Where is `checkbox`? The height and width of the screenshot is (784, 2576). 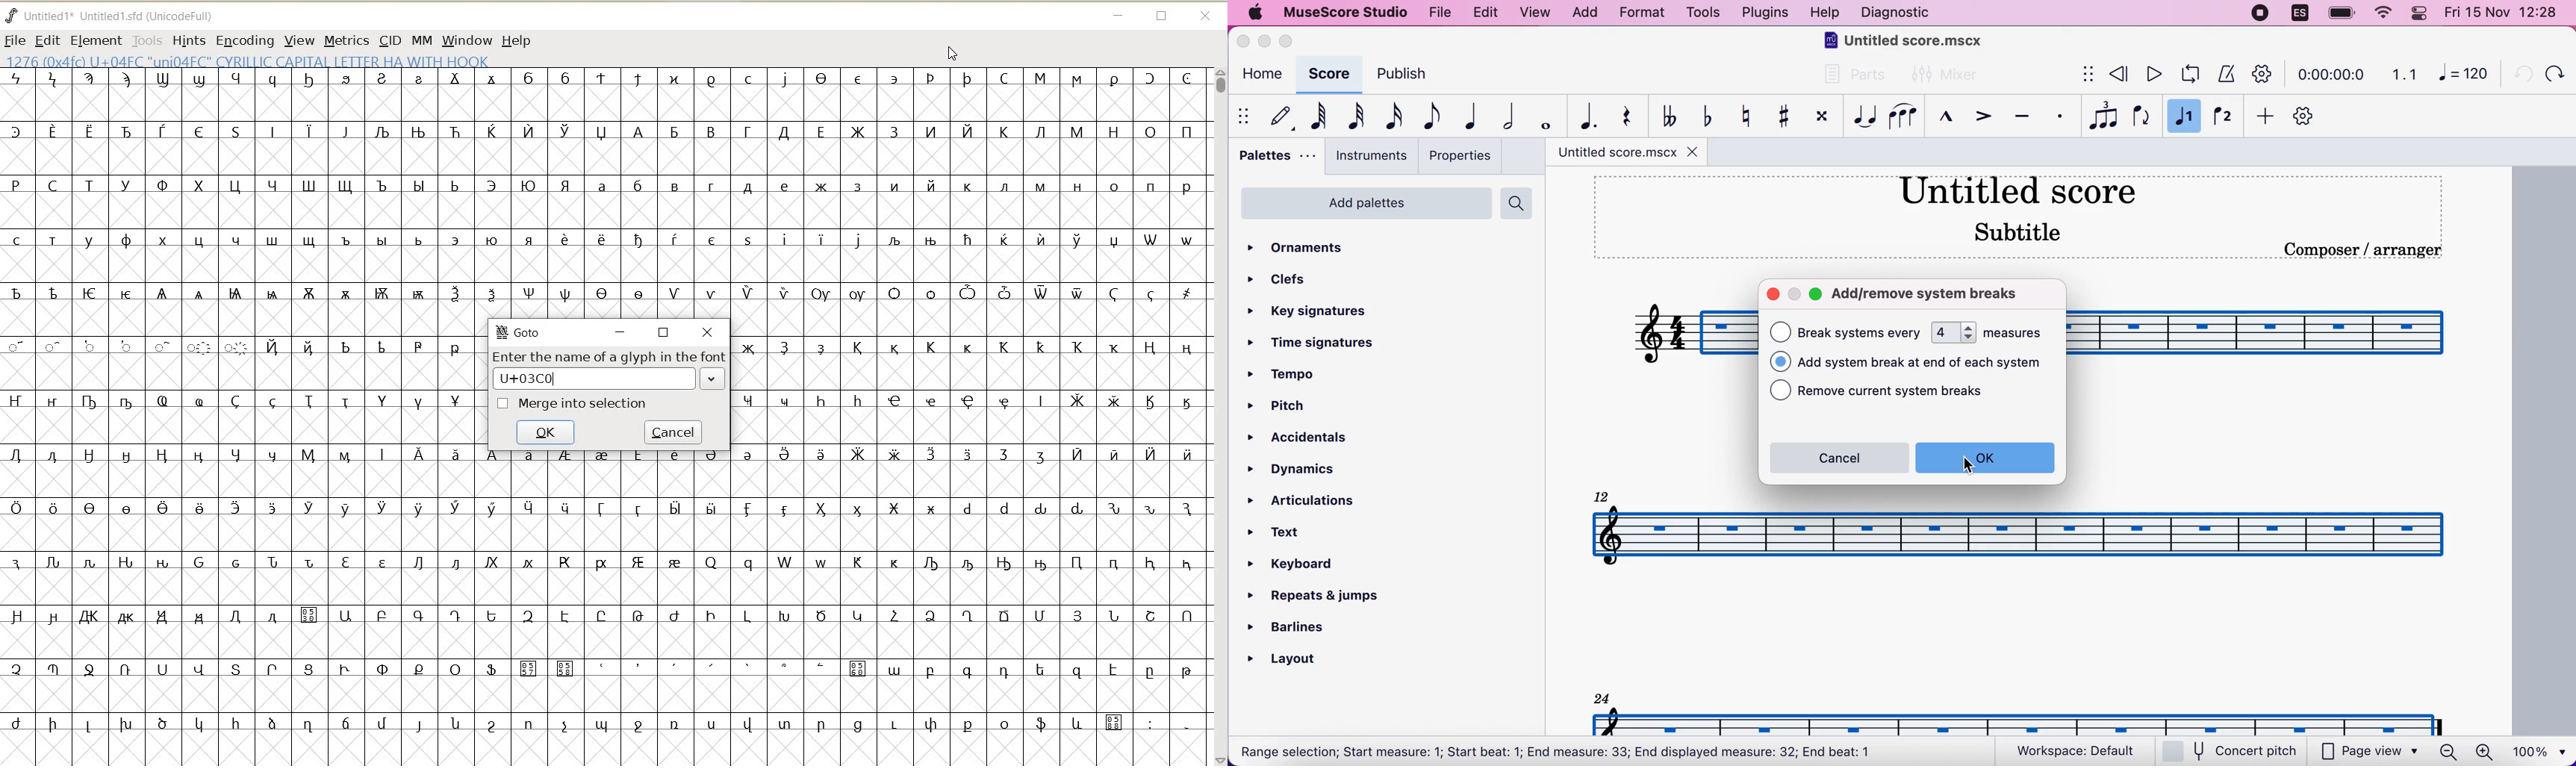
checkbox is located at coordinates (1781, 332).